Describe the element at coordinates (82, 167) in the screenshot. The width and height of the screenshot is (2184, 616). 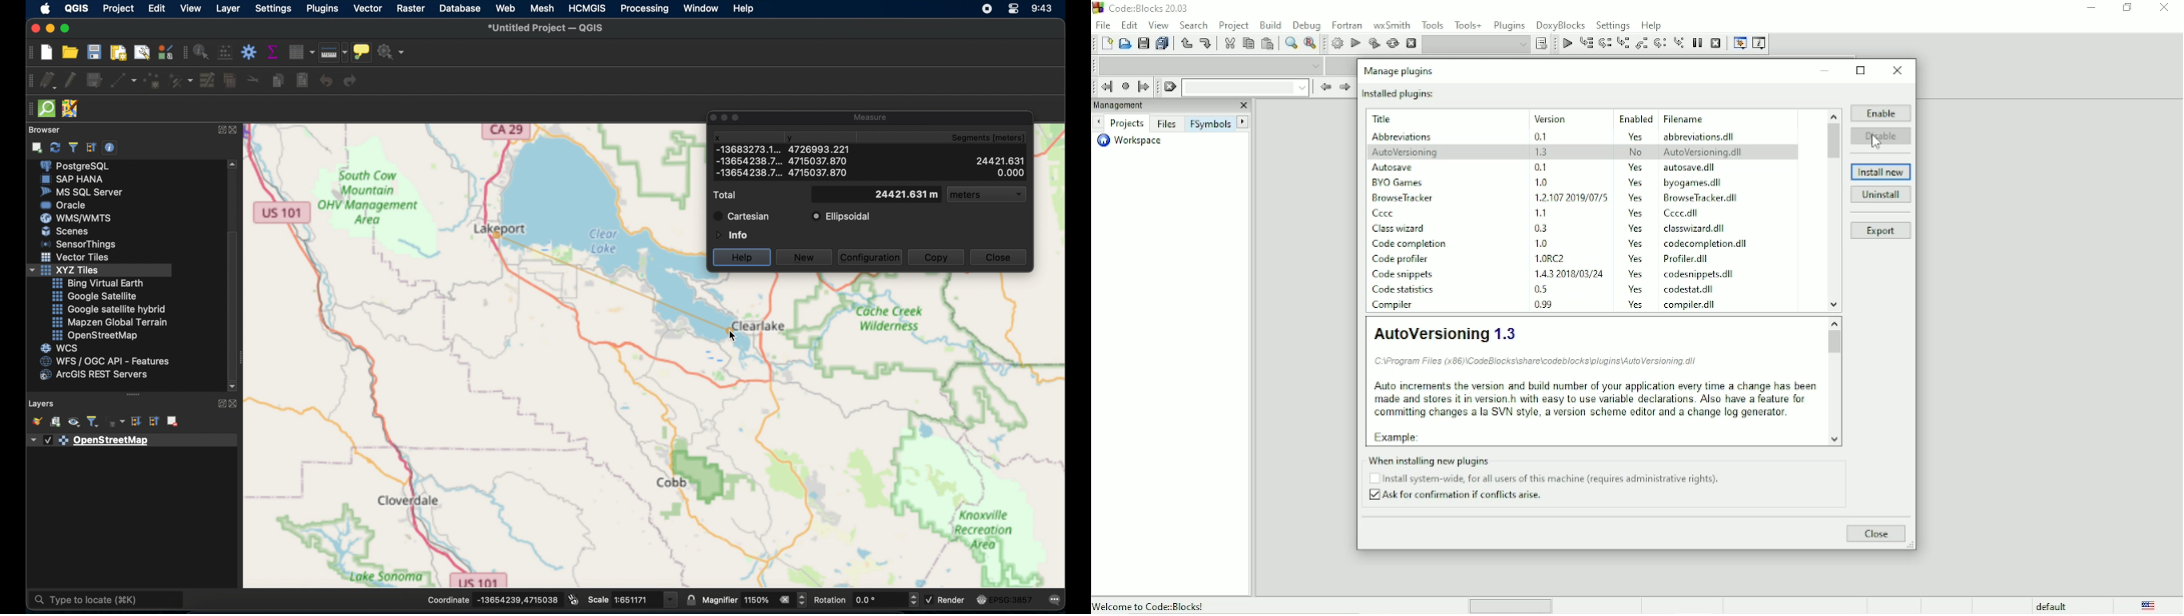
I see `postgre sql` at that location.